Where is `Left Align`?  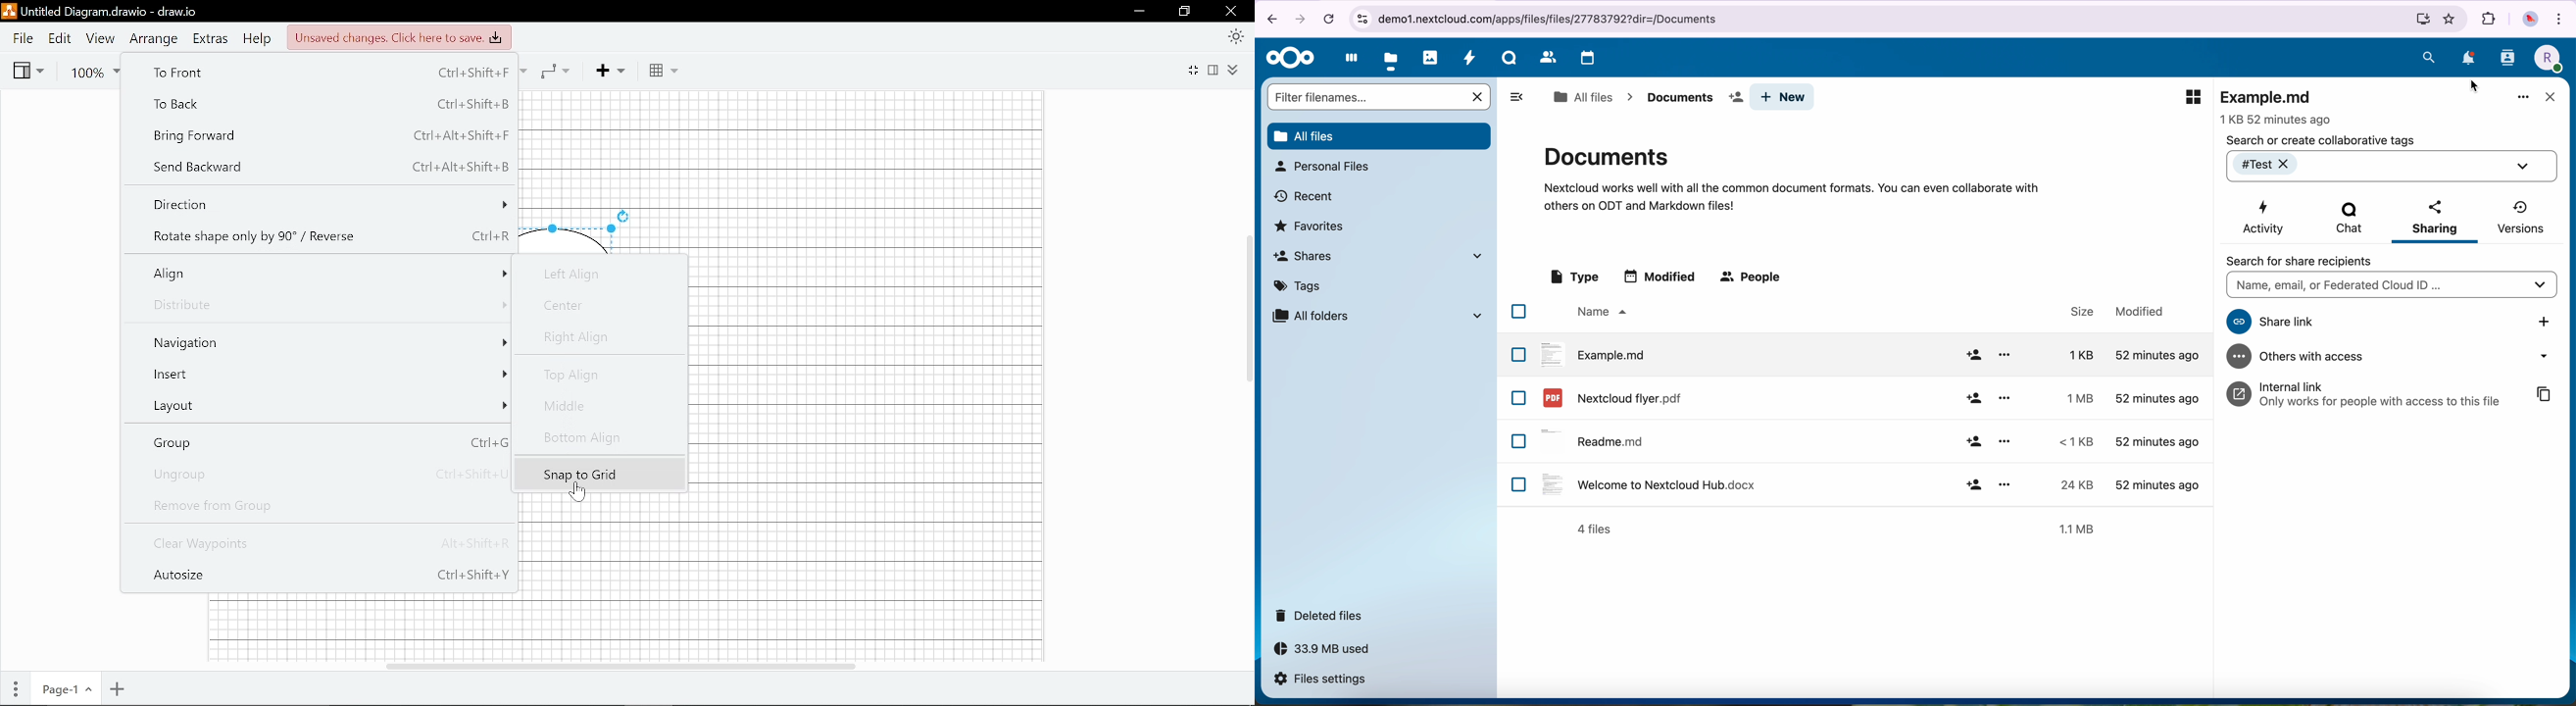
Left Align is located at coordinates (593, 273).